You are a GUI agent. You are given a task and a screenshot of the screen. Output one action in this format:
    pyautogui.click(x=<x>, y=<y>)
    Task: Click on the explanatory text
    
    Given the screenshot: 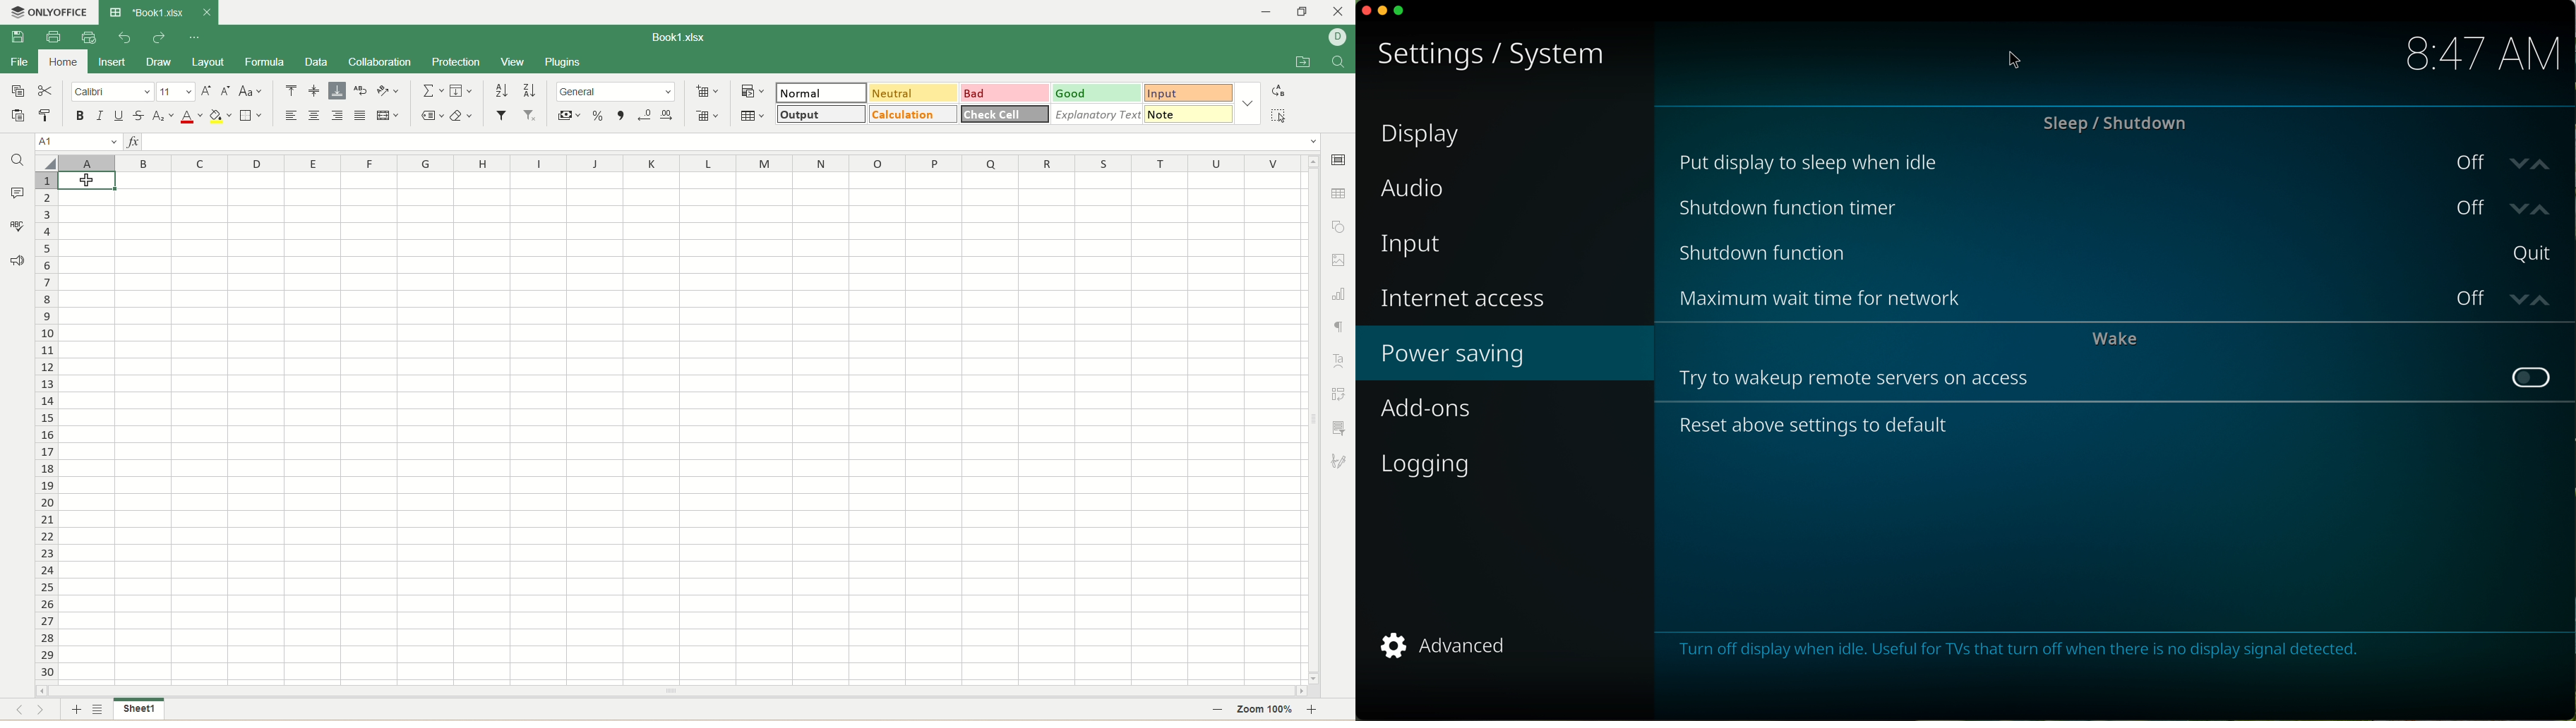 What is the action you would take?
    pyautogui.click(x=1096, y=114)
    